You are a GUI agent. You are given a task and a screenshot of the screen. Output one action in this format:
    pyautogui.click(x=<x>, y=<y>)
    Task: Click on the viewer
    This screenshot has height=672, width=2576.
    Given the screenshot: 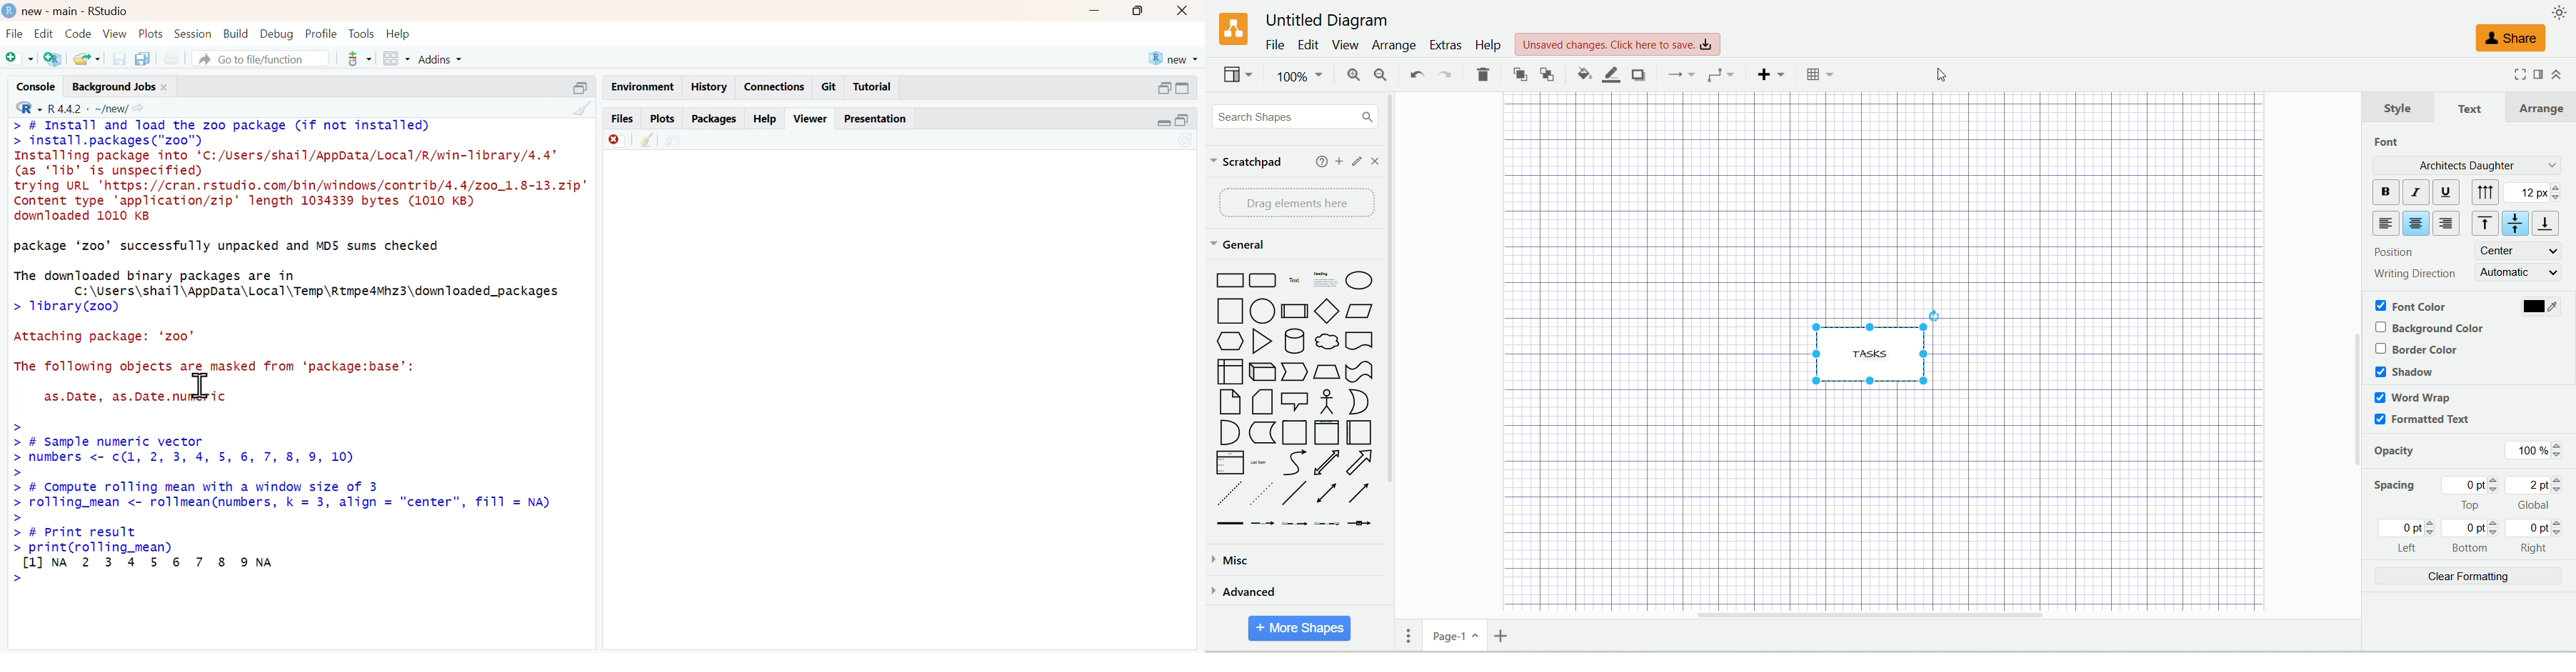 What is the action you would take?
    pyautogui.click(x=812, y=119)
    